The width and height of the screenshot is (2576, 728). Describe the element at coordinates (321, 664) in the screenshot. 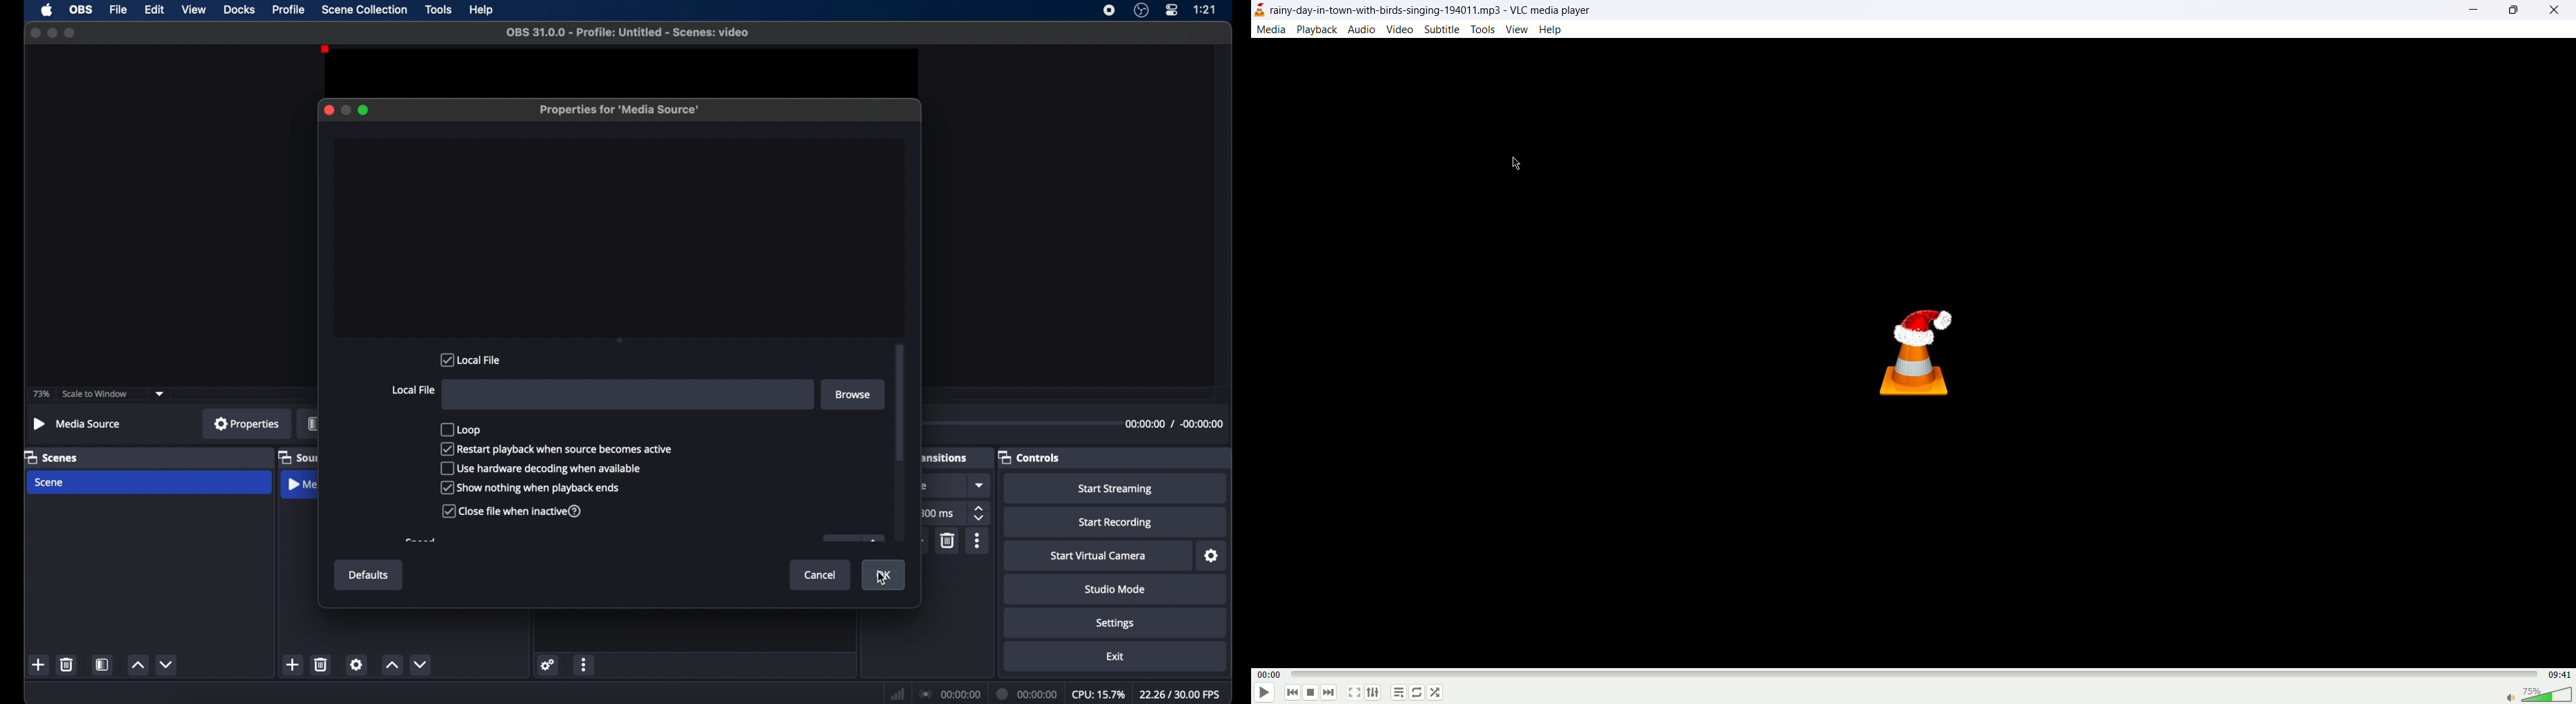

I see `delete` at that location.